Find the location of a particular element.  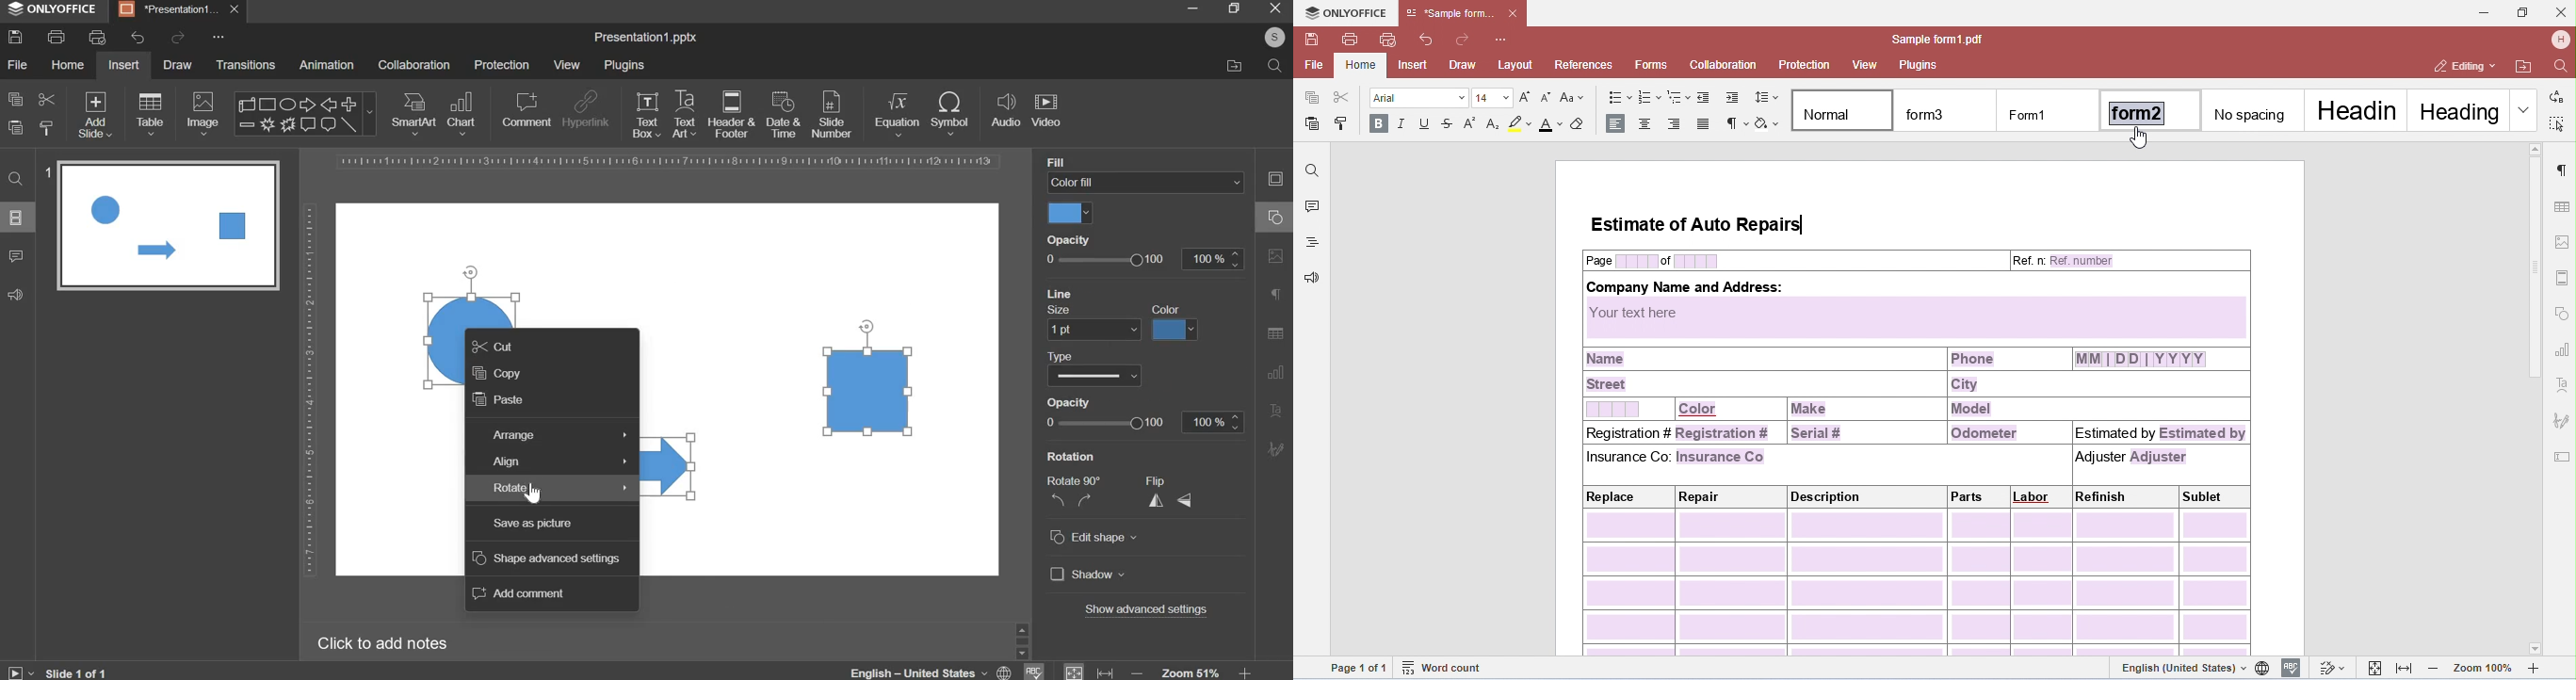

rectangle is located at coordinates (869, 390).